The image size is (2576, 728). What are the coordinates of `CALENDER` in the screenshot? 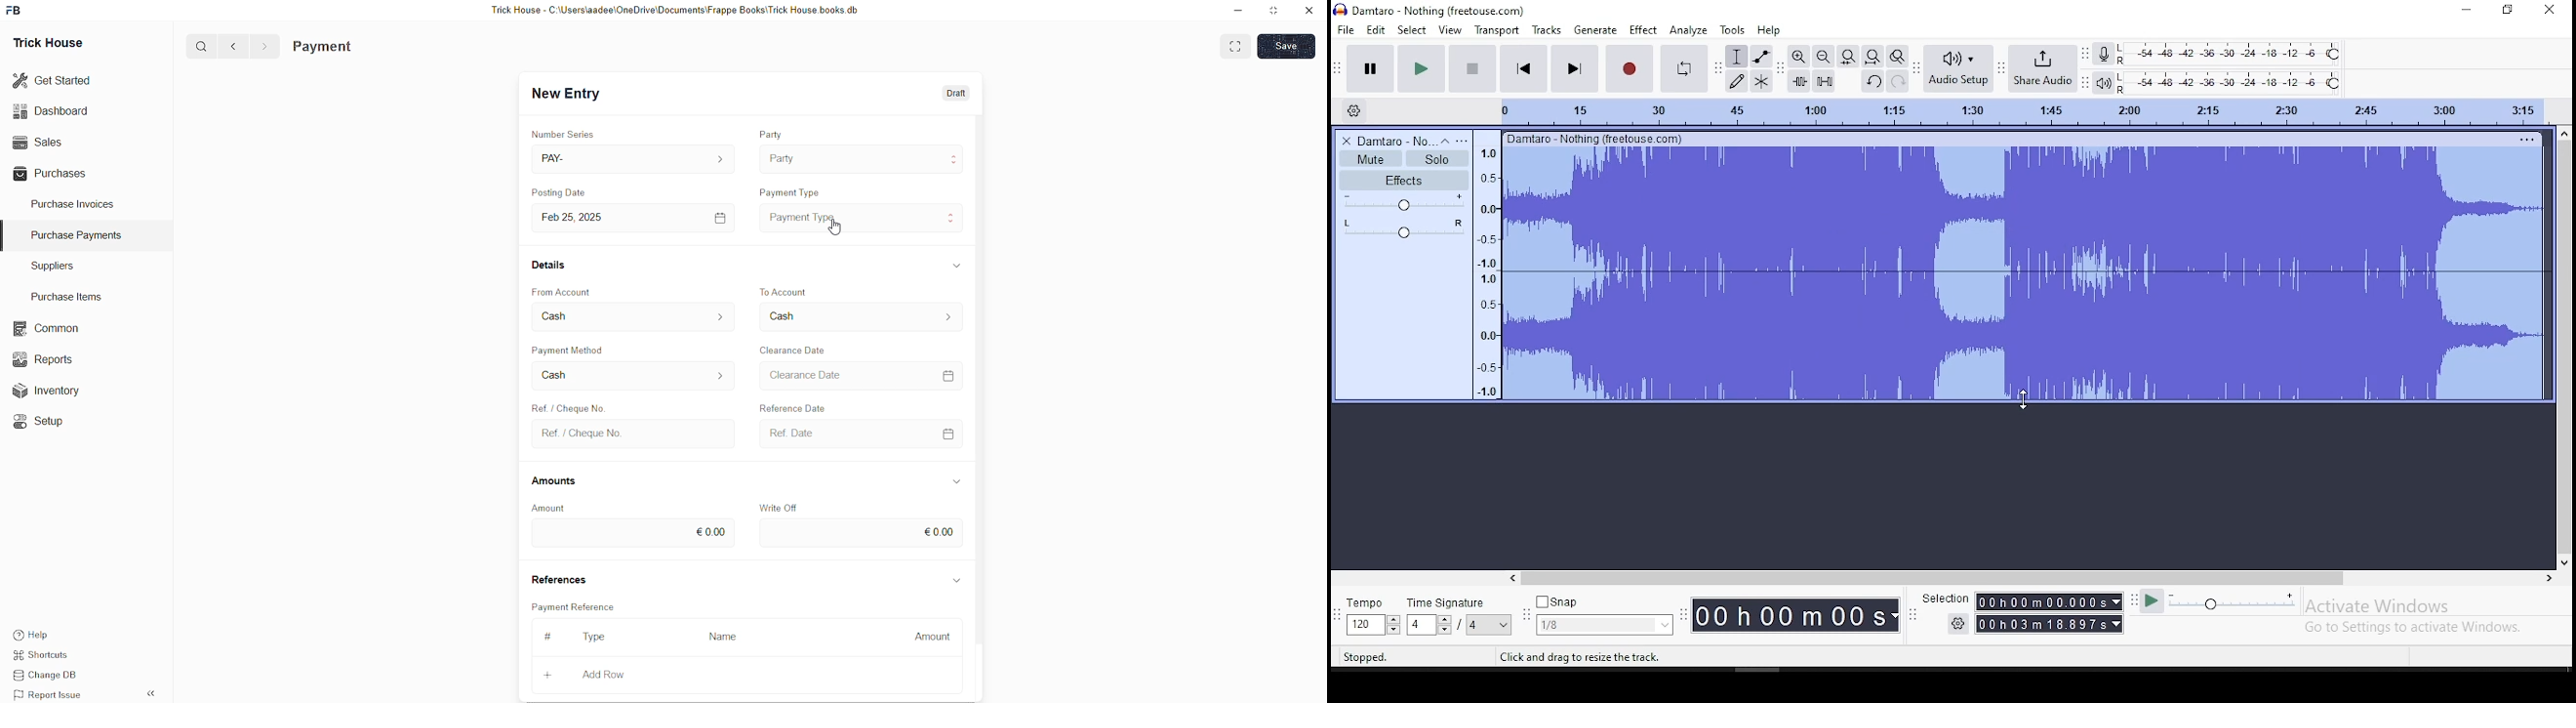 It's located at (949, 432).